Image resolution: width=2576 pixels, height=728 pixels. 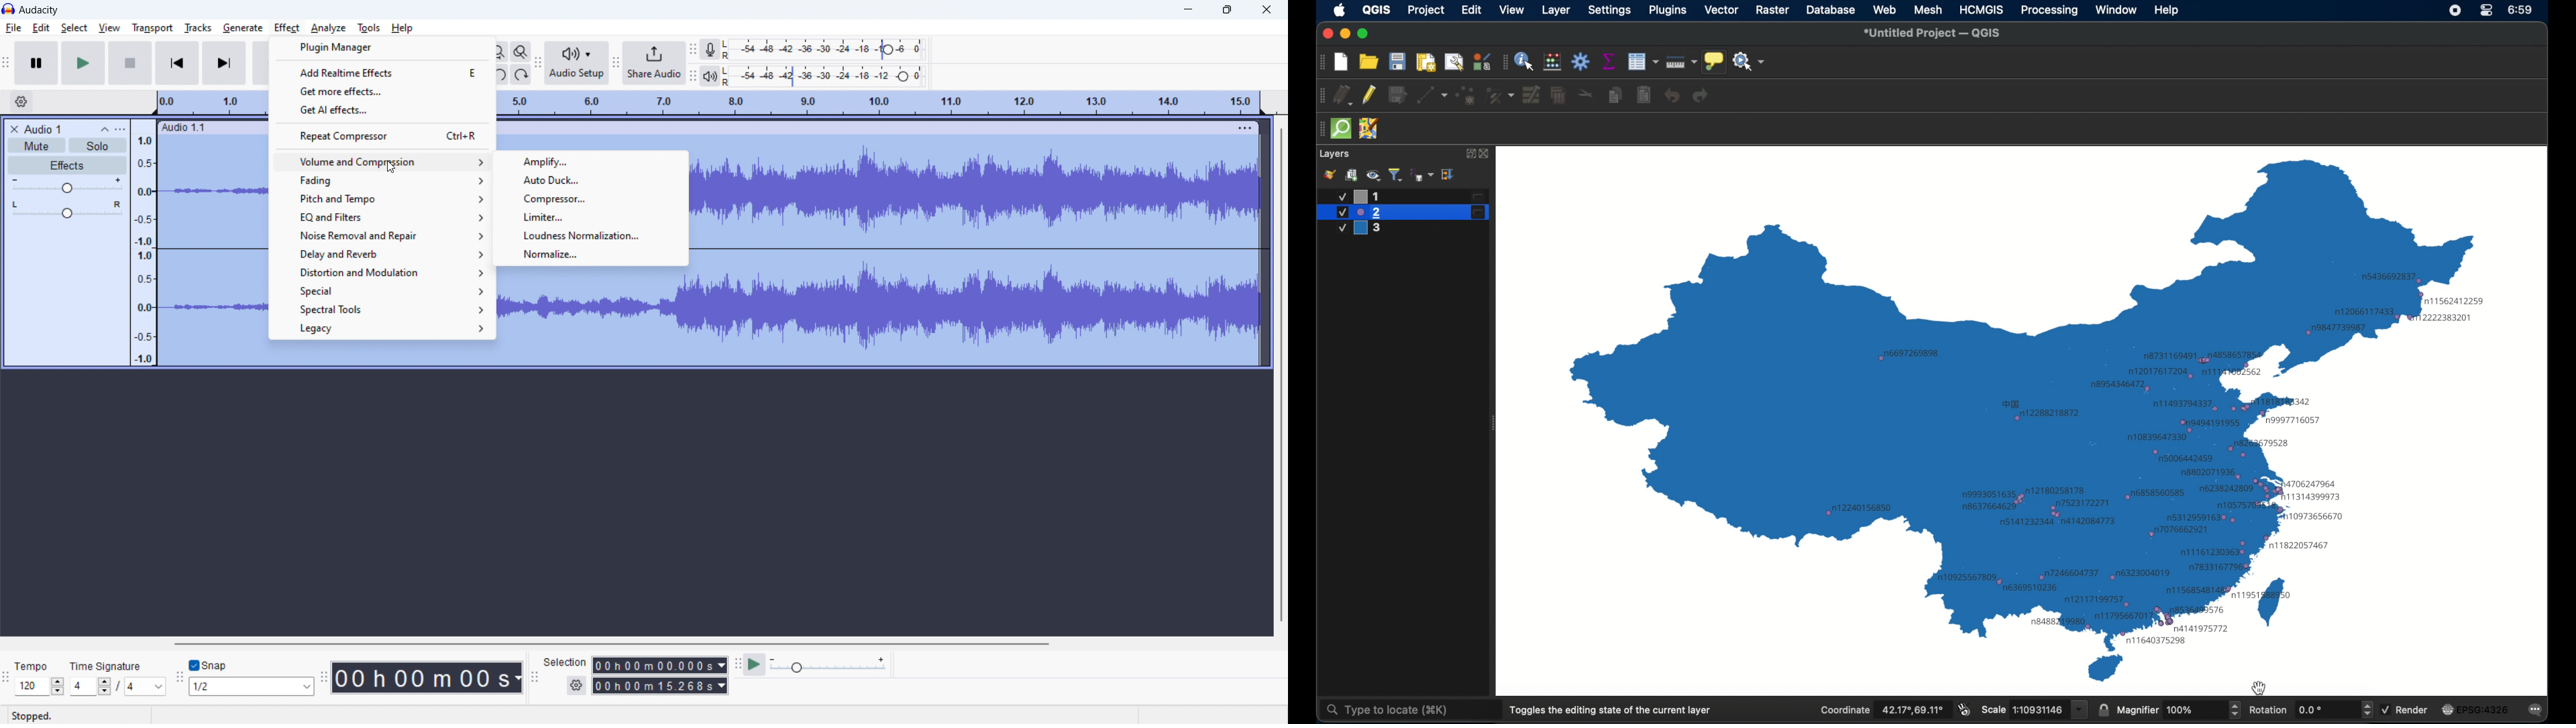 I want to click on collapse, so click(x=103, y=129).